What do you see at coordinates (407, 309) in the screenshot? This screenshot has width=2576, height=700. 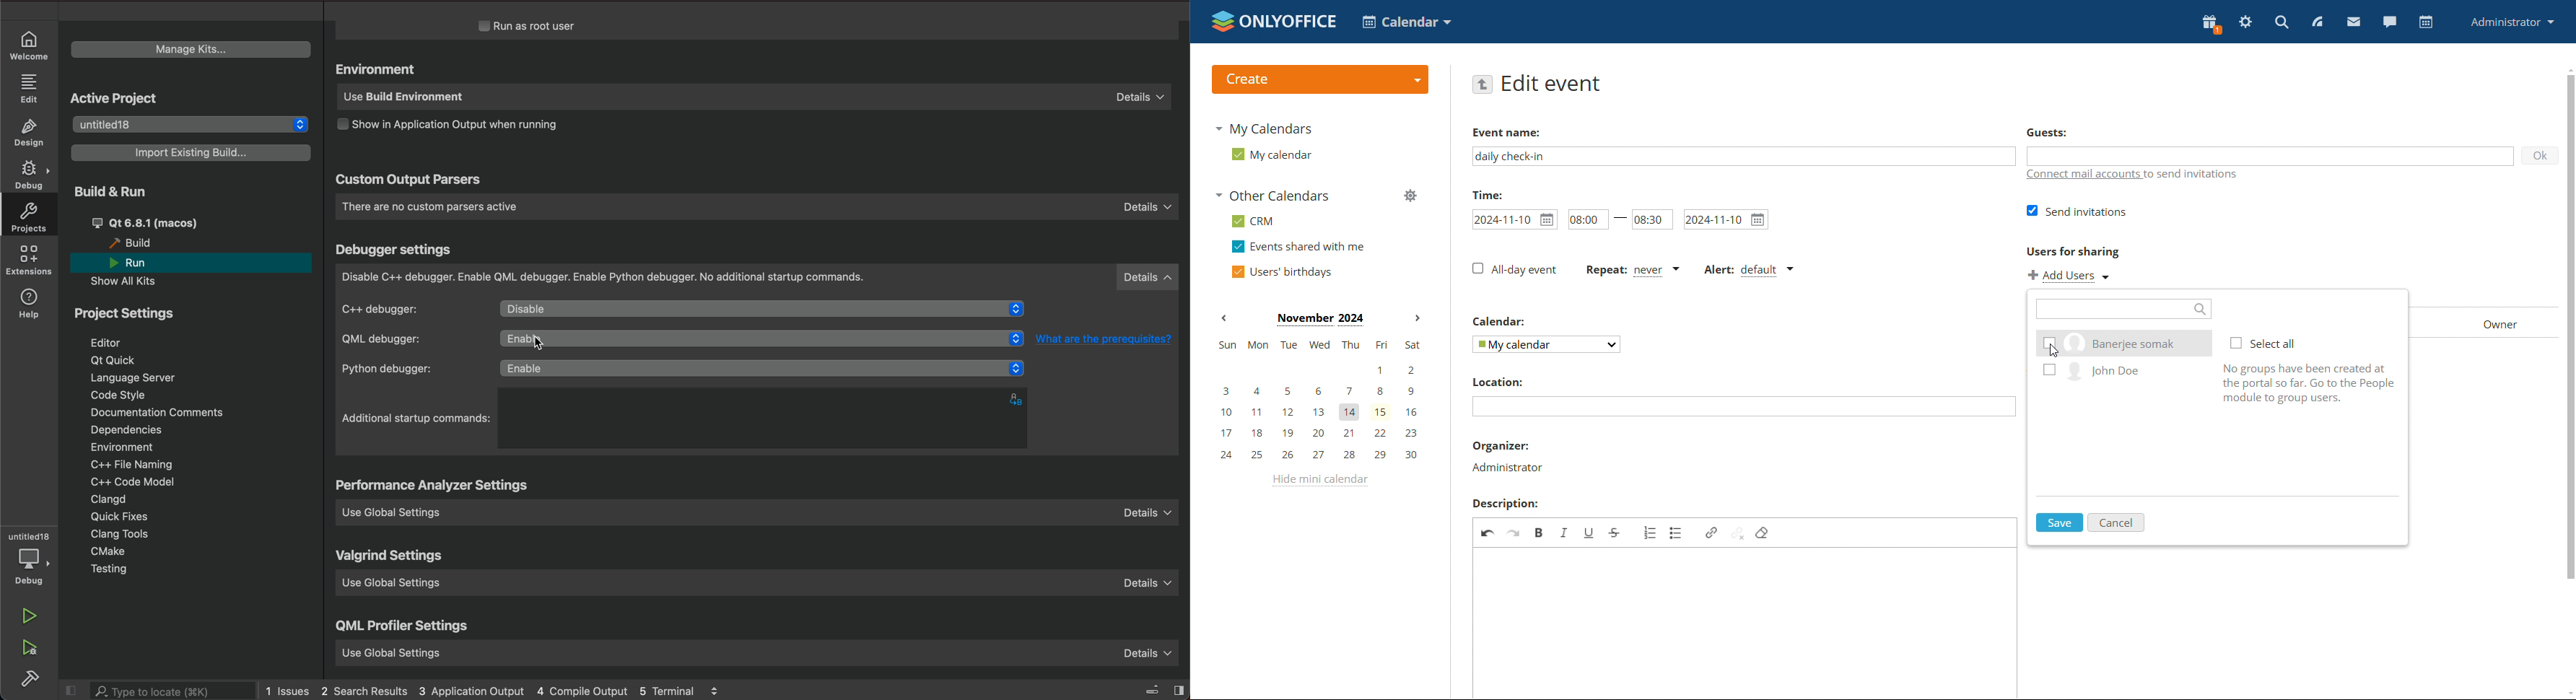 I see `c++ ` at bounding box center [407, 309].